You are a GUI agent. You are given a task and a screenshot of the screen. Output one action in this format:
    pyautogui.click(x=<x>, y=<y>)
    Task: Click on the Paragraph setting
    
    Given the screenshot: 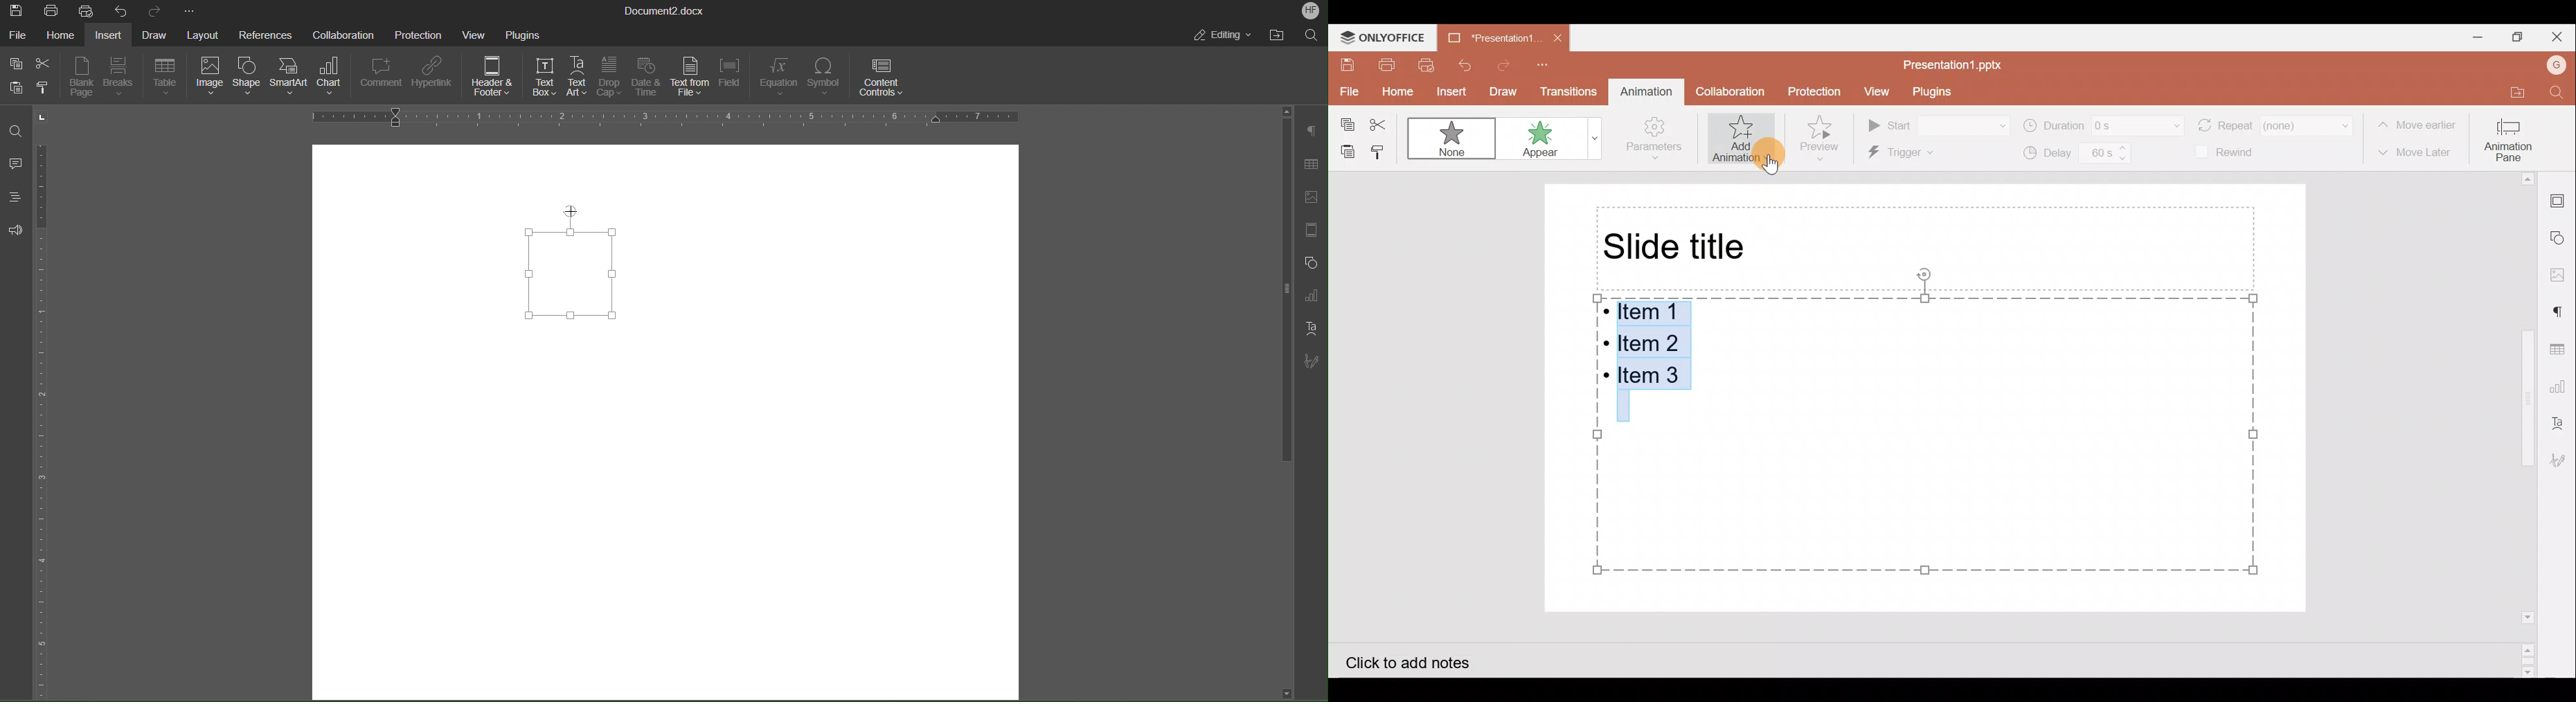 What is the action you would take?
    pyautogui.click(x=2565, y=313)
    